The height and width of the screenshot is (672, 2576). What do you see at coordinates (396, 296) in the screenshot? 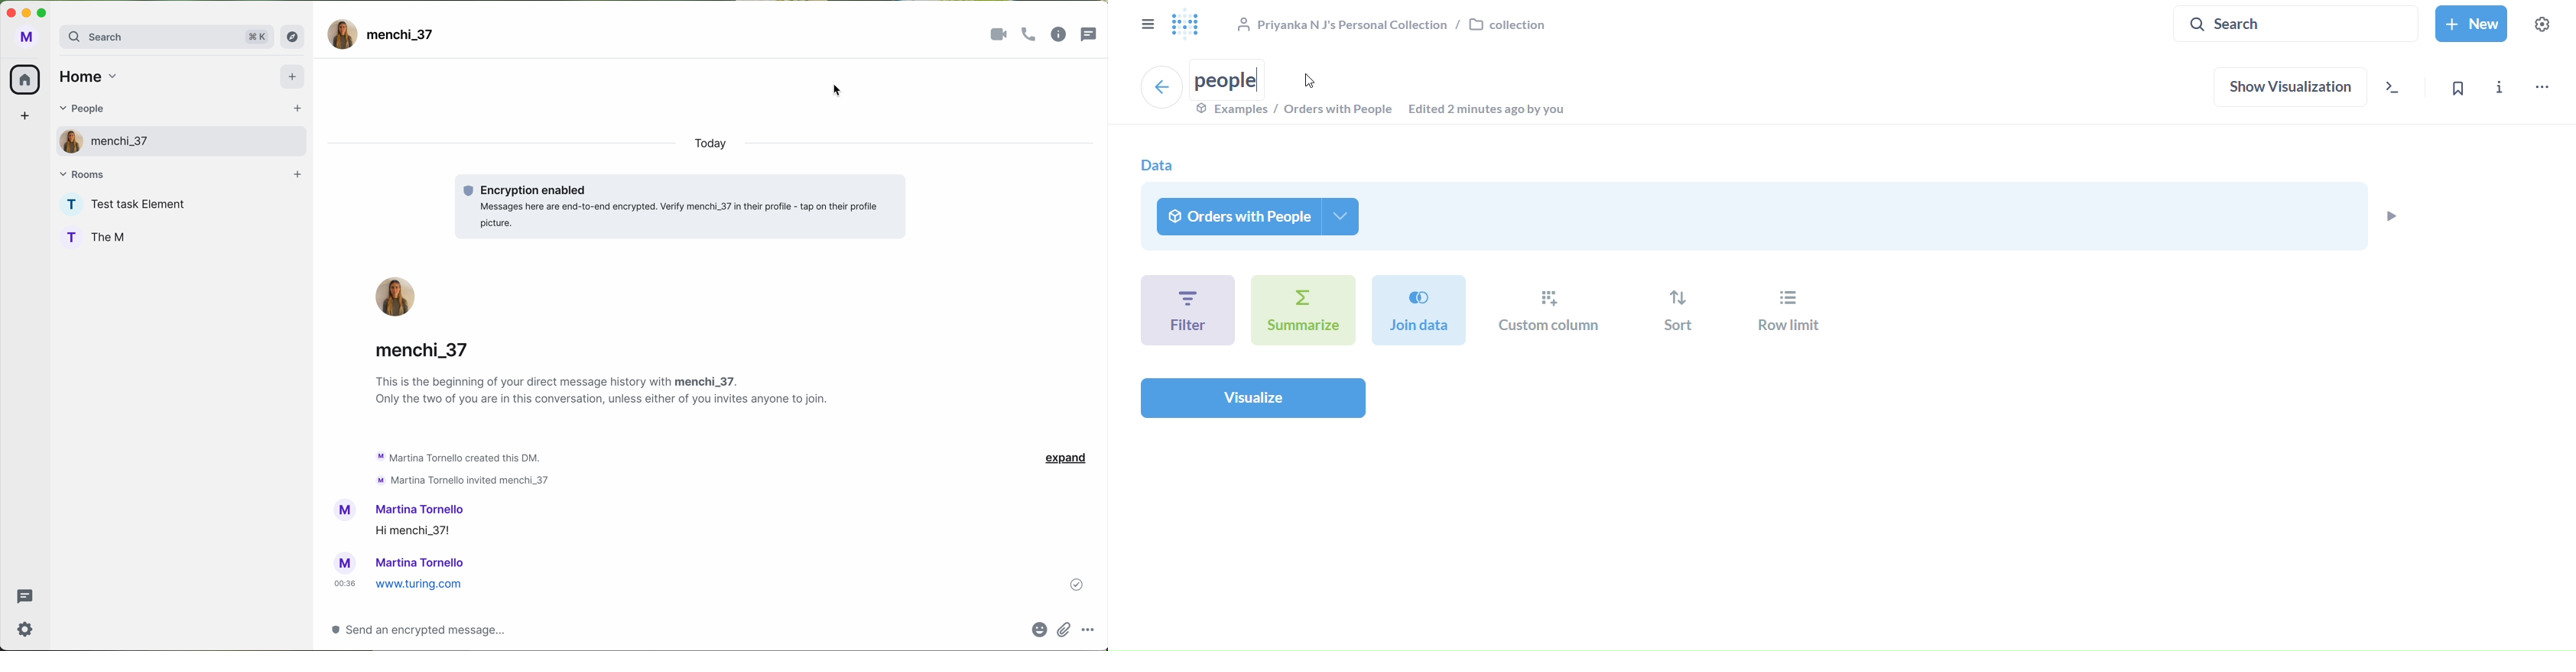
I see `profile picture` at bounding box center [396, 296].